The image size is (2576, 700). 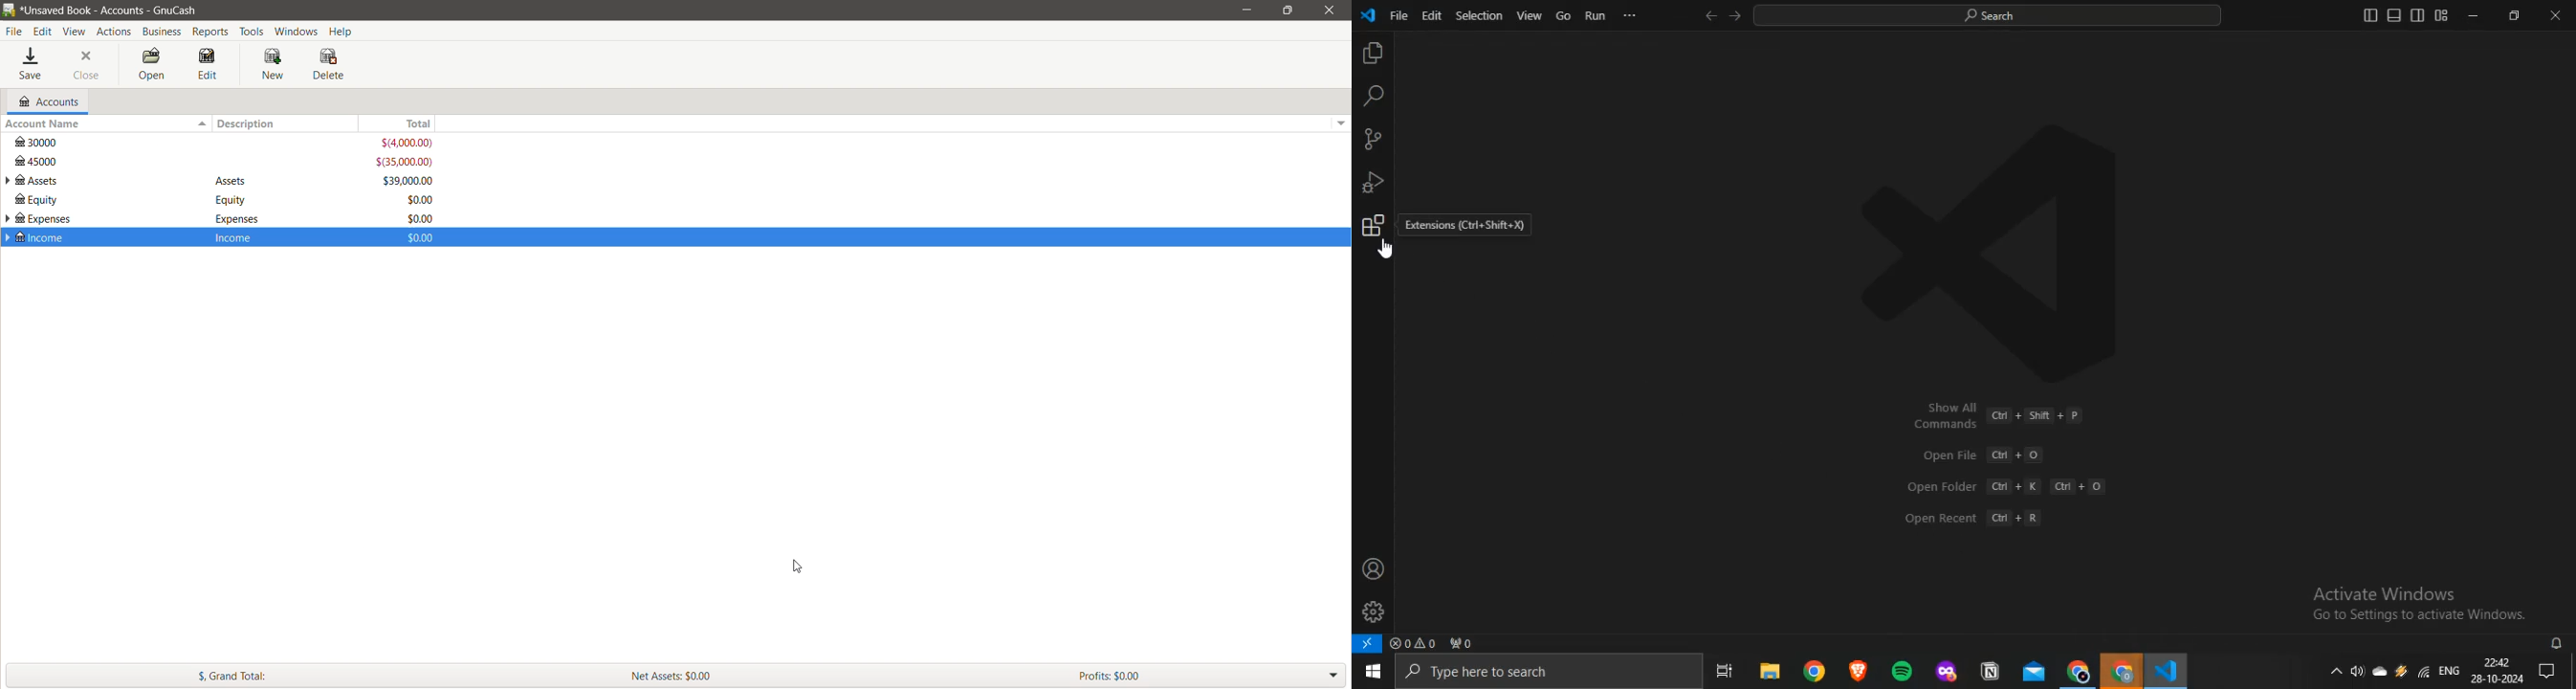 What do you see at coordinates (1903, 671) in the screenshot?
I see `spotify` at bounding box center [1903, 671].